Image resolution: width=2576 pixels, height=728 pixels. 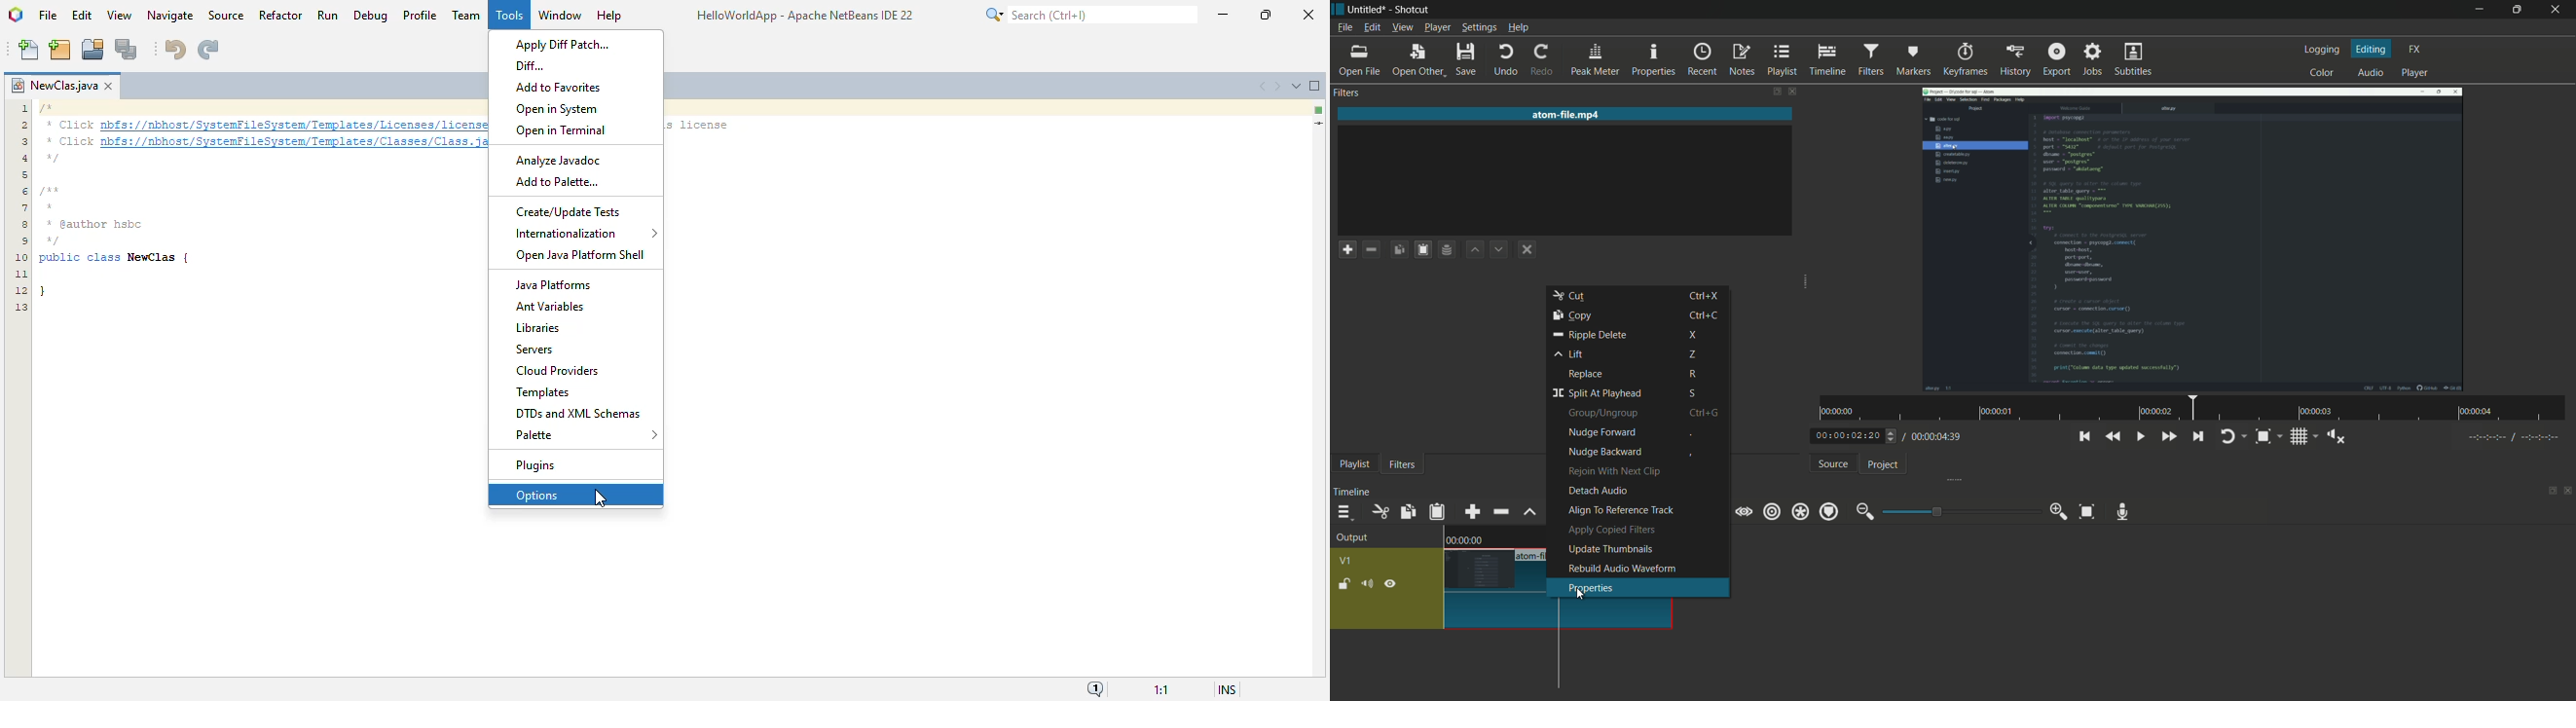 I want to click on ripple, so click(x=1772, y=512).